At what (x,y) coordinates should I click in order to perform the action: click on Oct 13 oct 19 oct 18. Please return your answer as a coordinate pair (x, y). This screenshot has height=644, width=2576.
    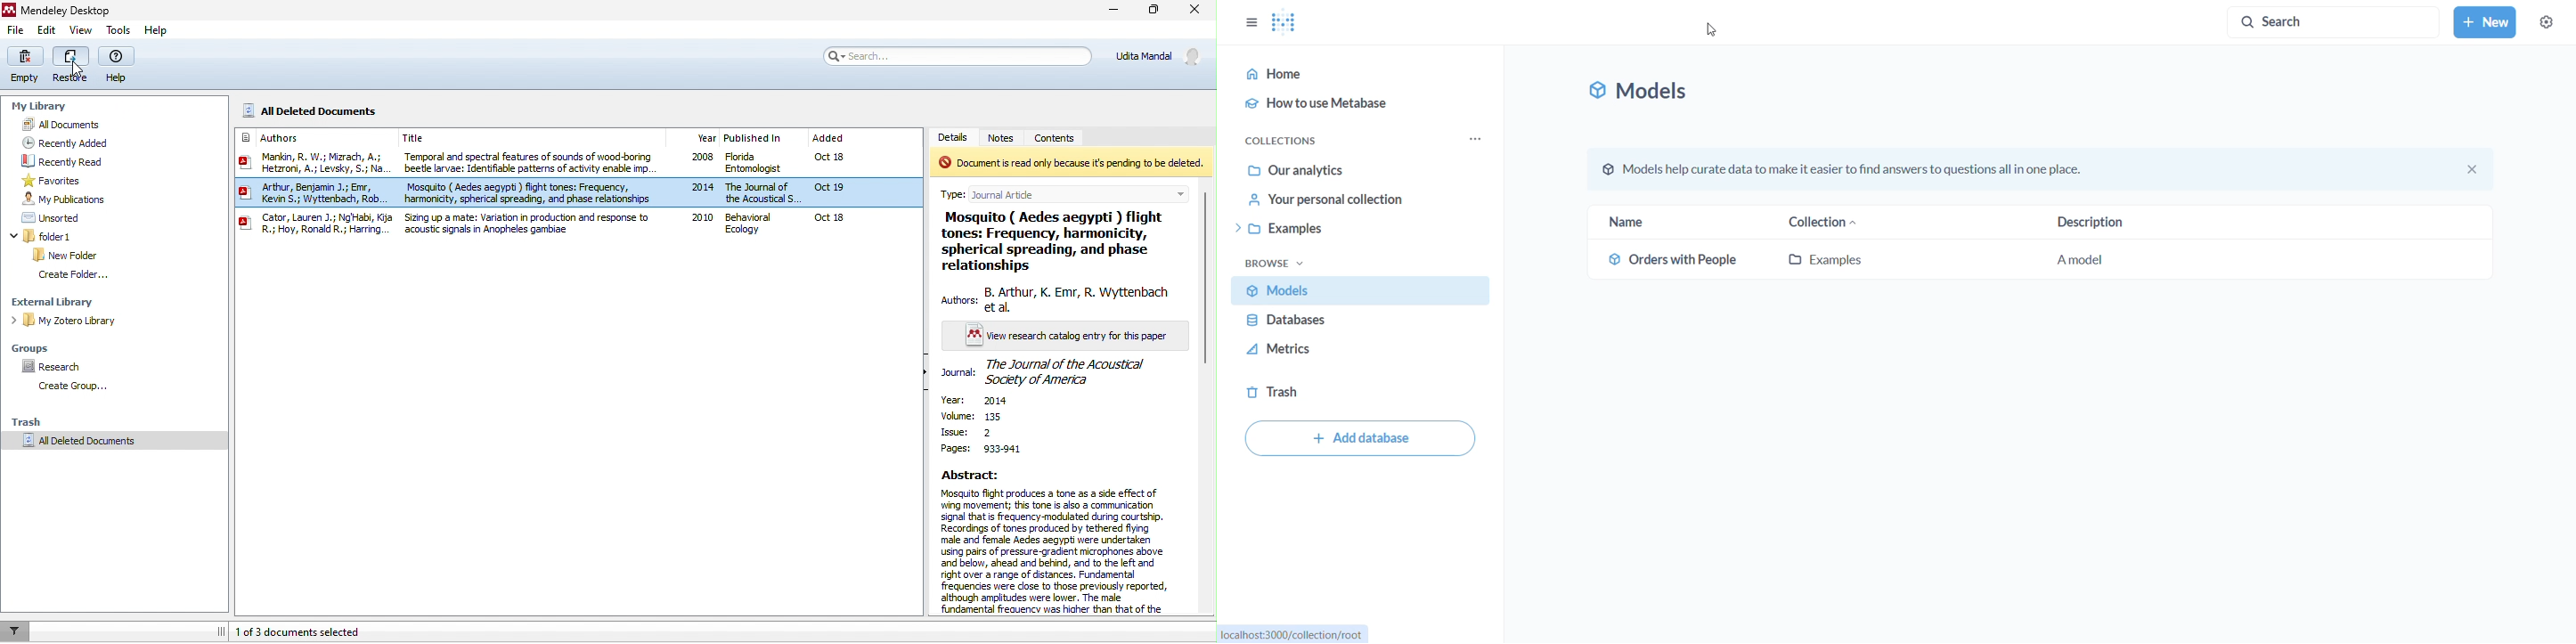
    Looking at the image, I should click on (838, 191).